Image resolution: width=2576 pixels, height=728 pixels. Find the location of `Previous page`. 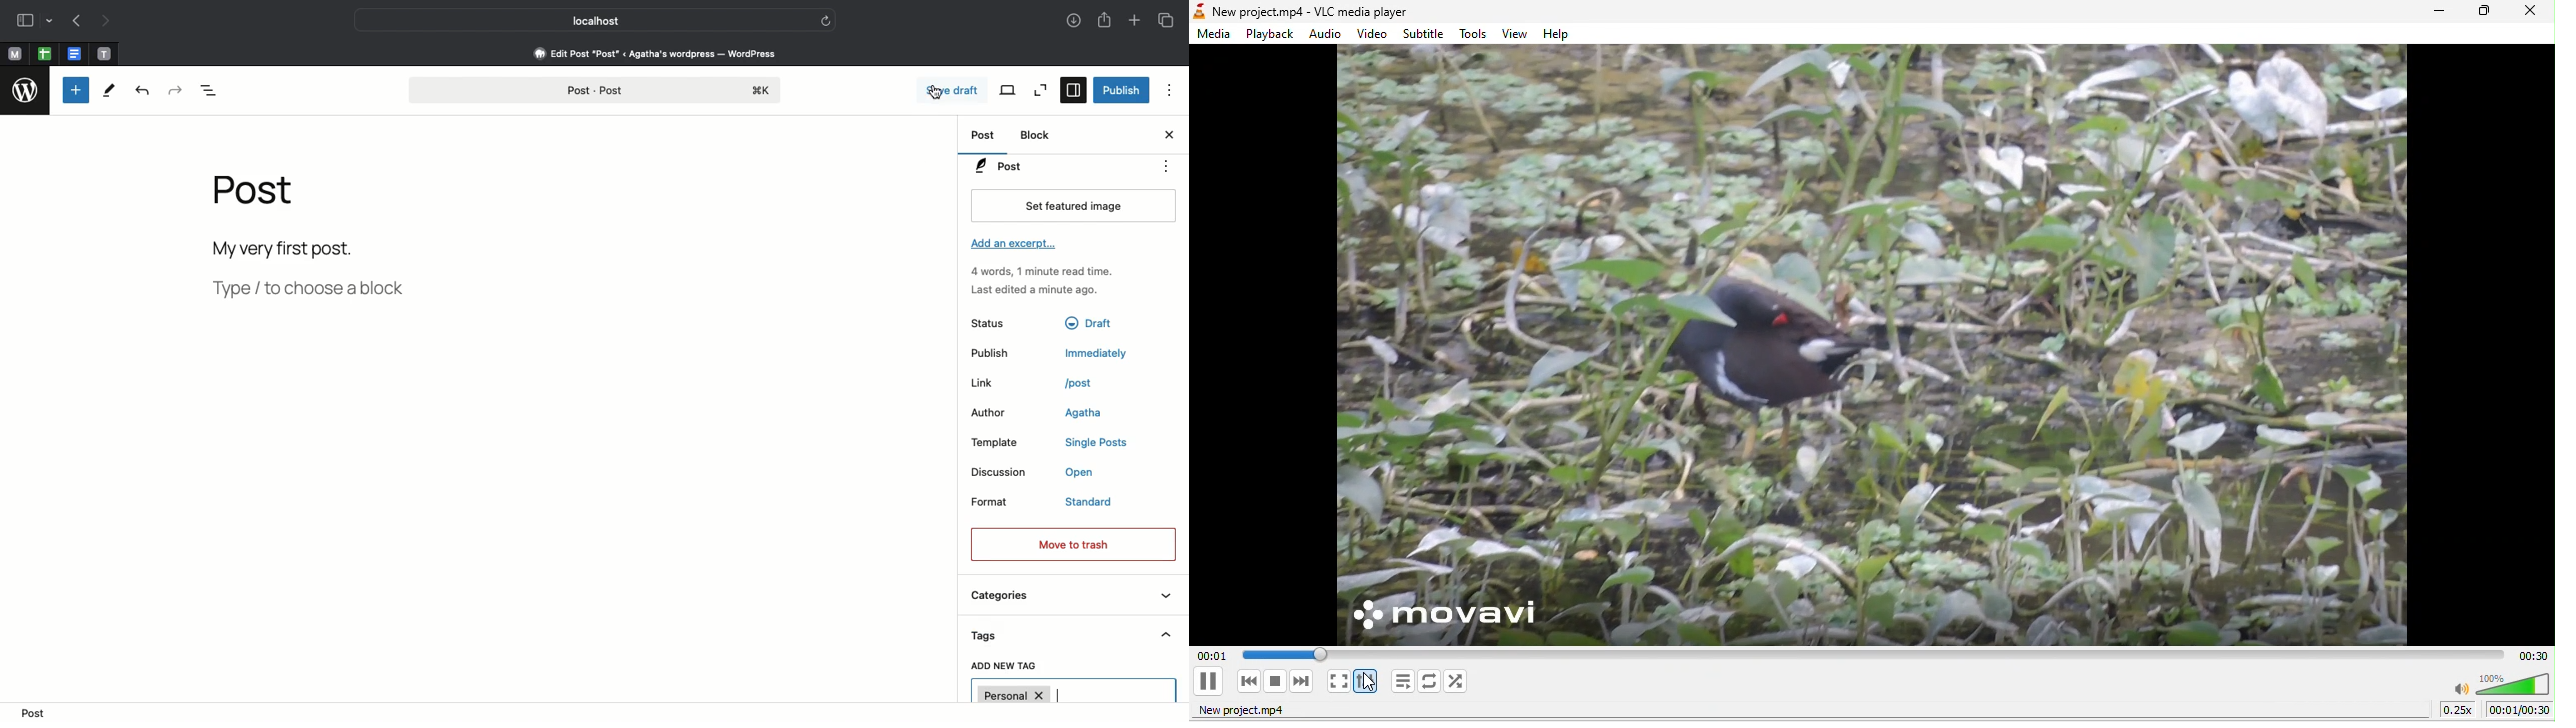

Previous page is located at coordinates (74, 20).